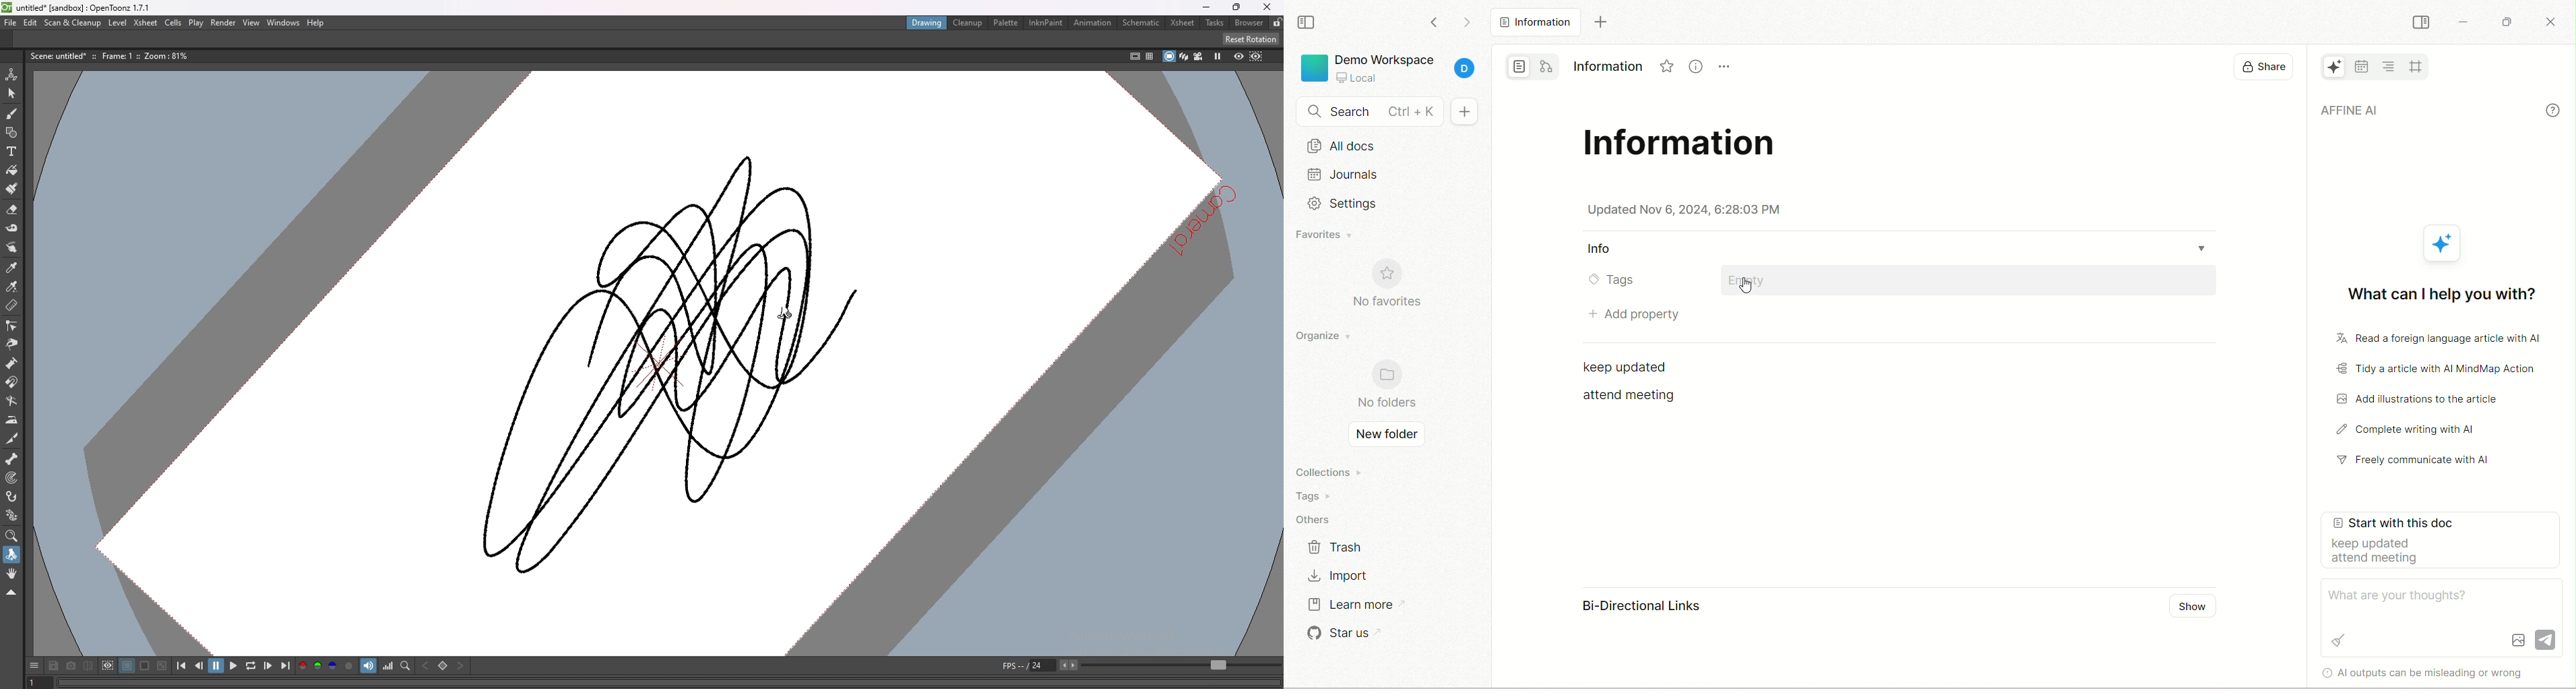 This screenshot has width=2576, height=700. Describe the element at coordinates (1468, 69) in the screenshot. I see `account ` at that location.